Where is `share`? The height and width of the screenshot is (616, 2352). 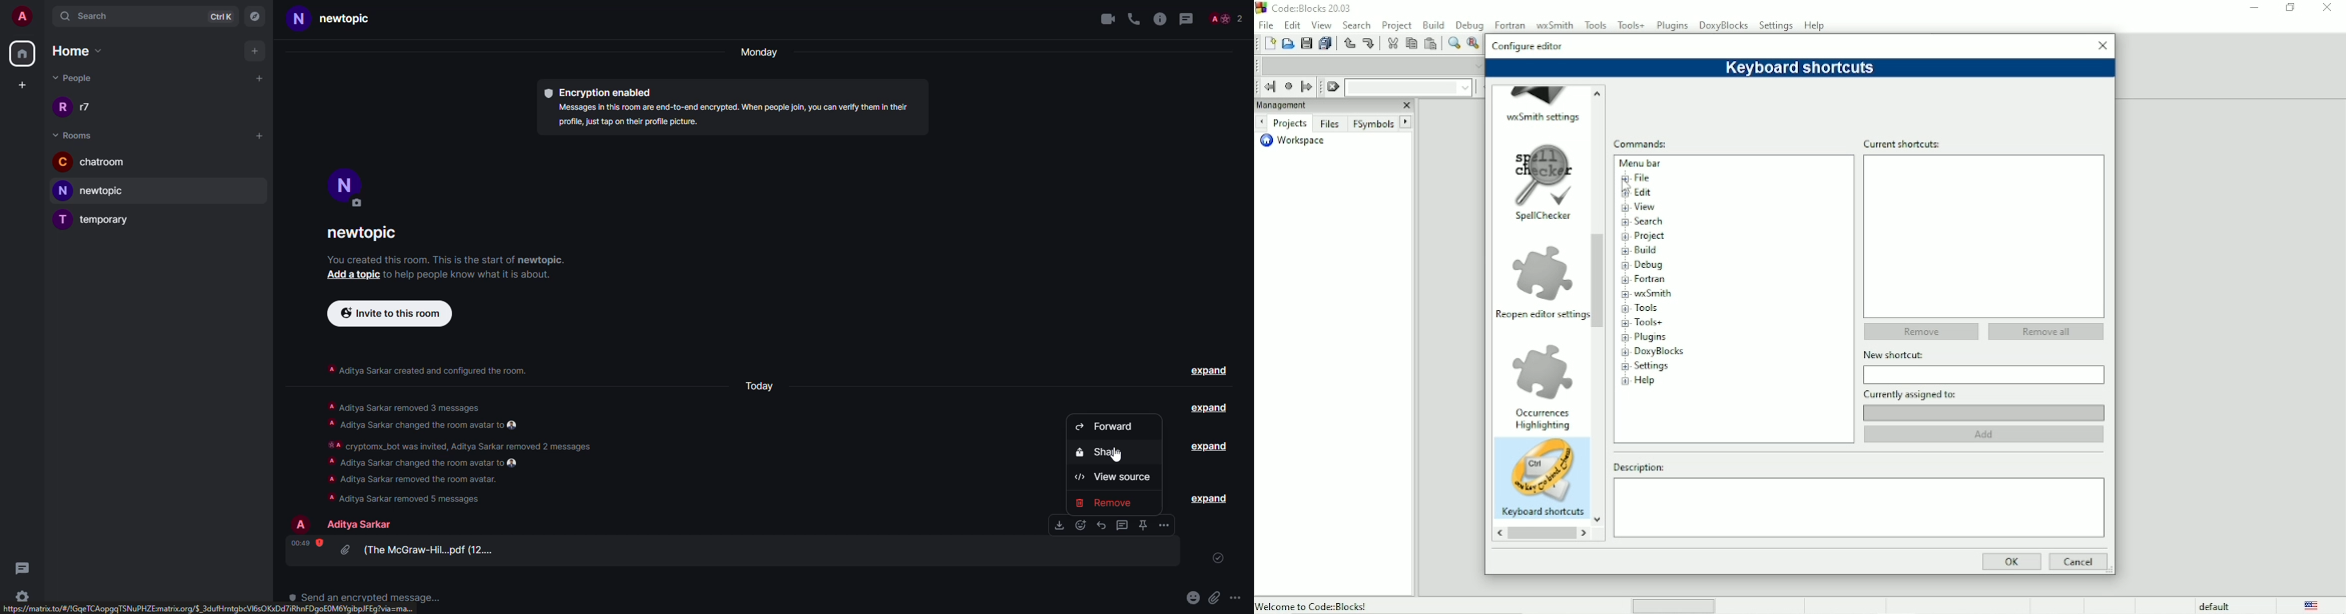
share is located at coordinates (1097, 453).